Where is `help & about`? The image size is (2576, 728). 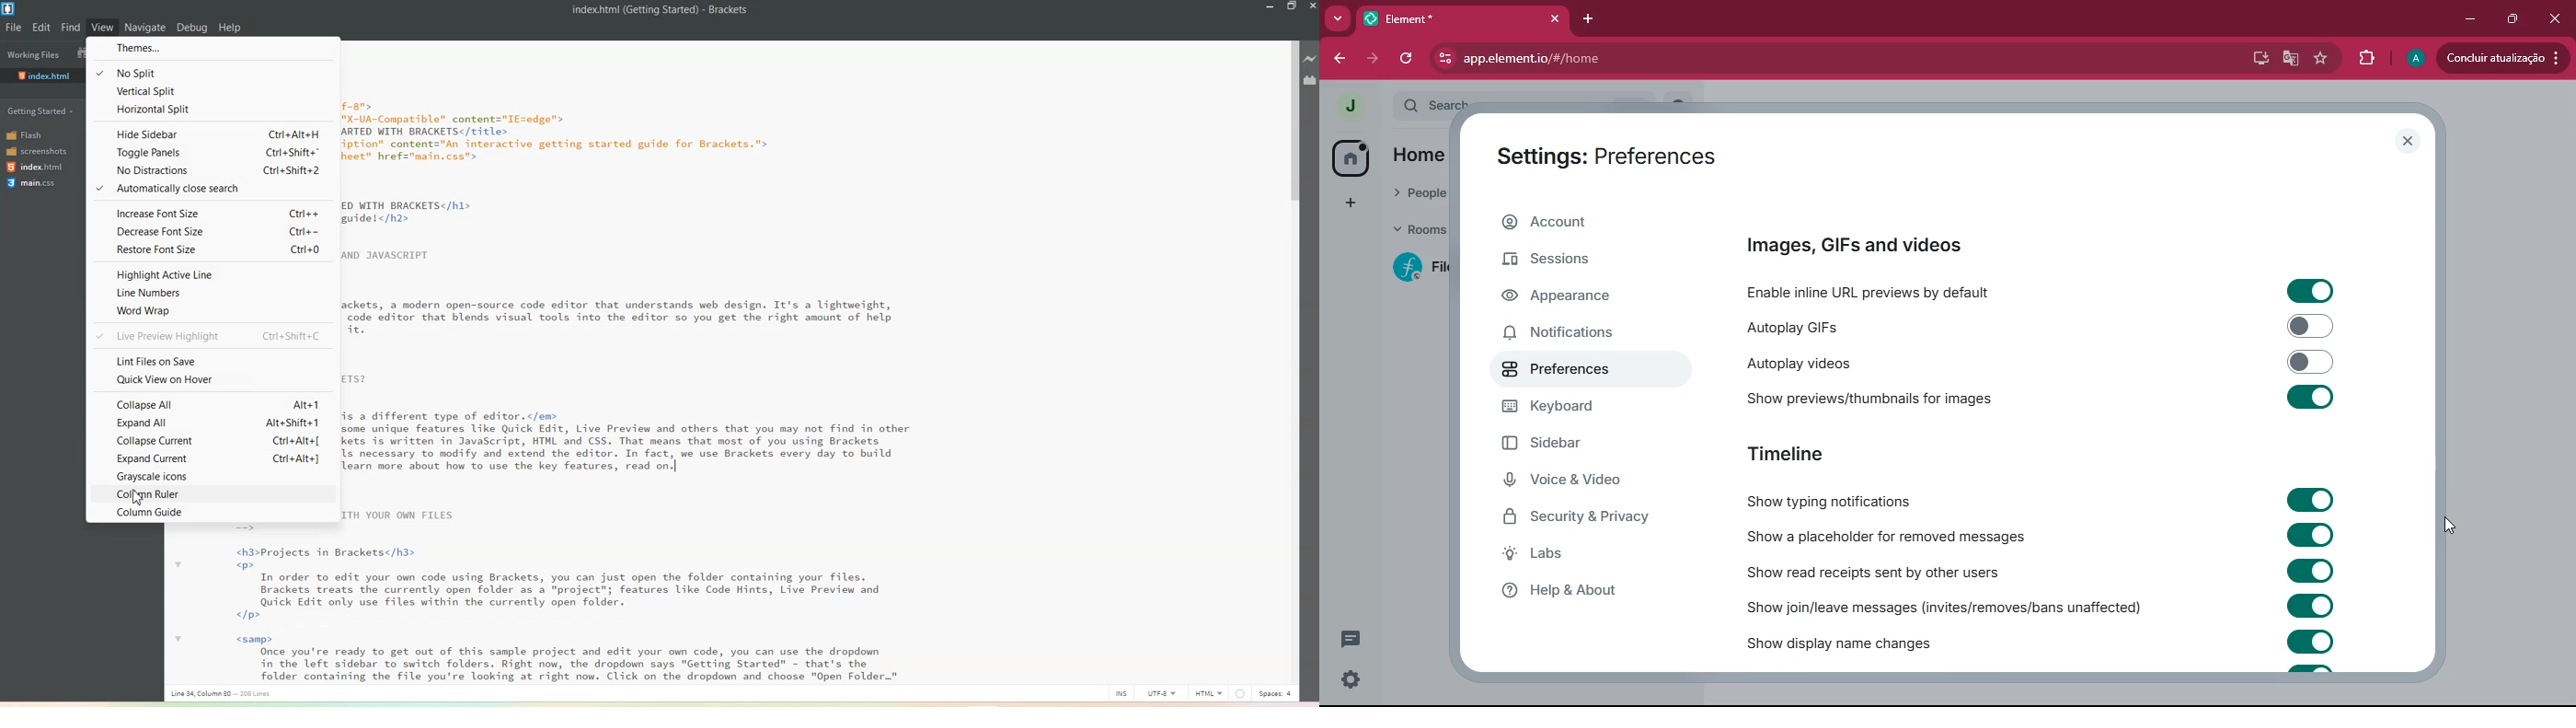
help & about is located at coordinates (1597, 591).